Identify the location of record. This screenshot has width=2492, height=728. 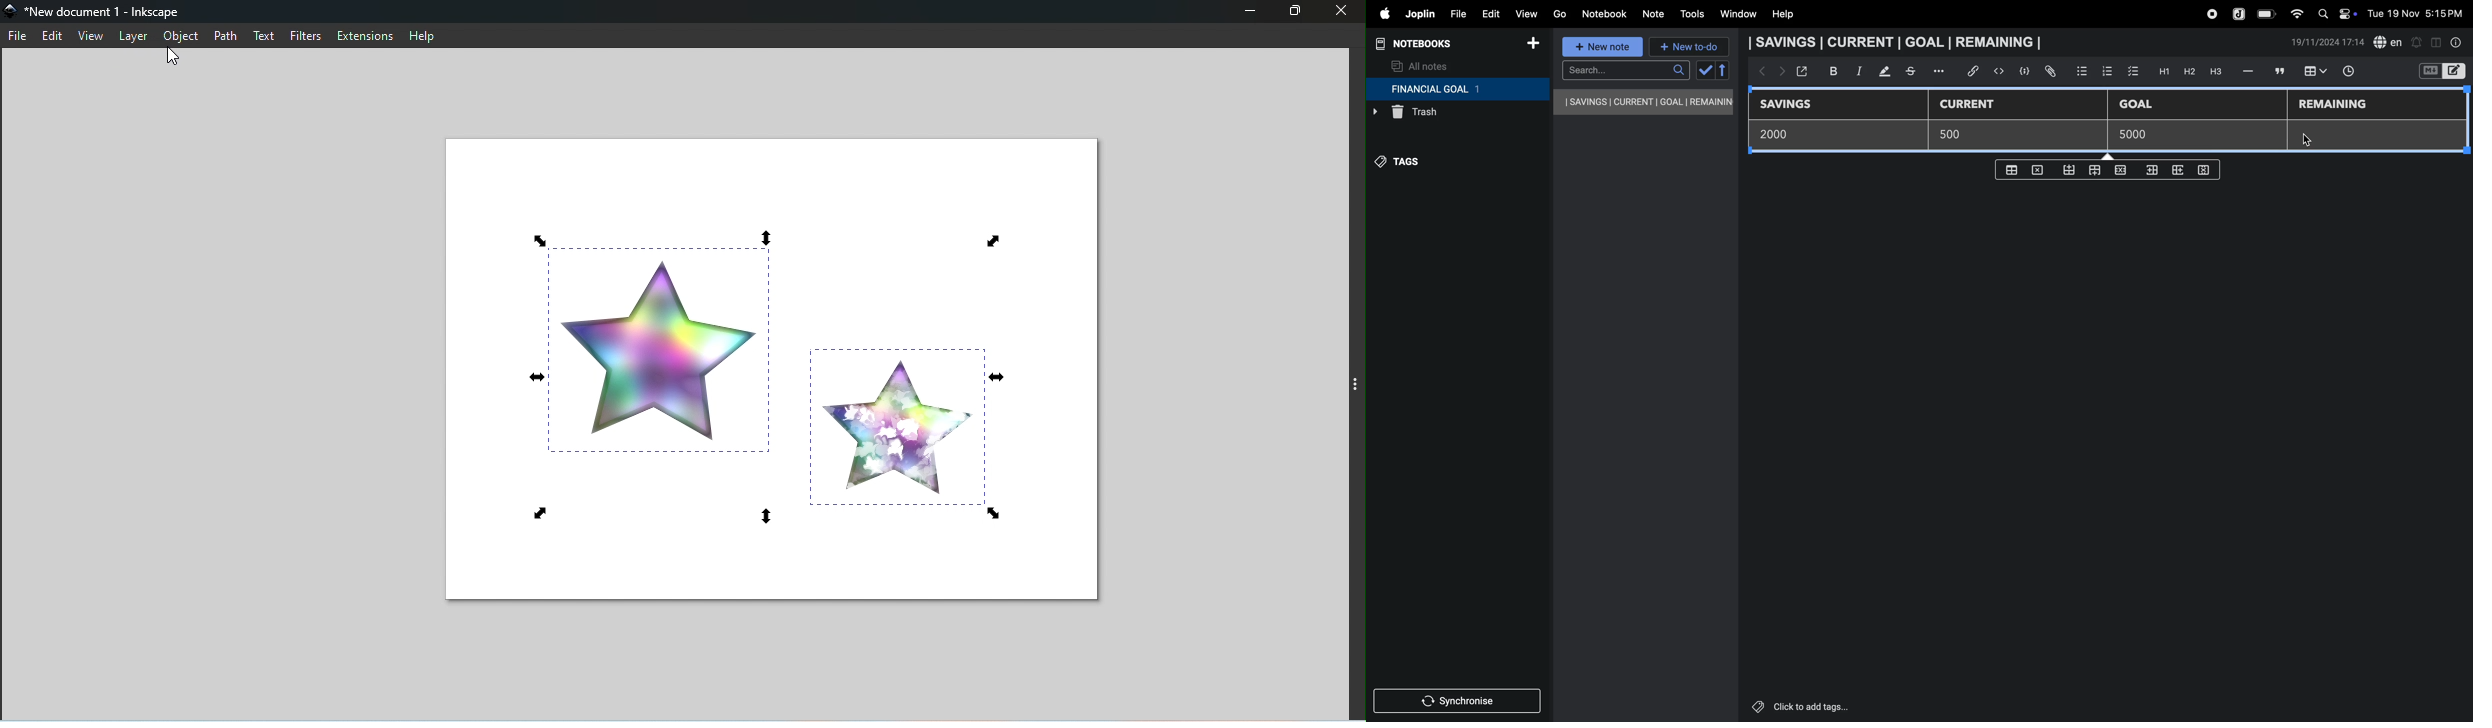
(2211, 14).